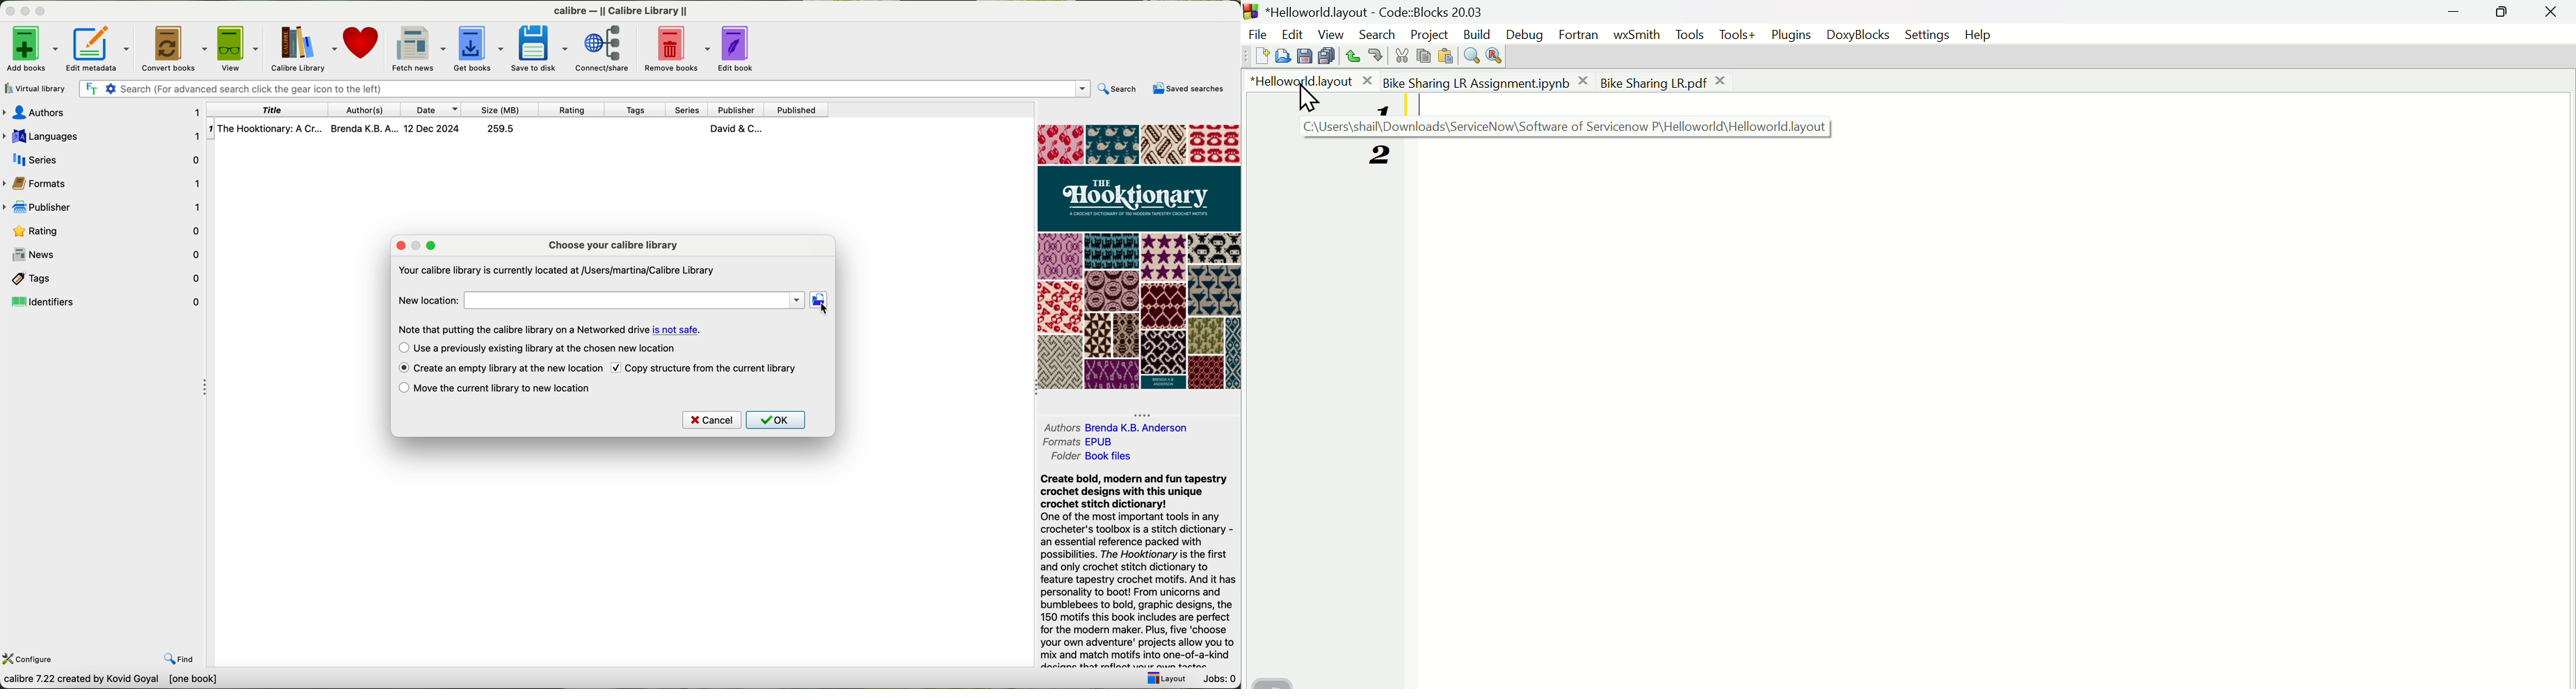 This screenshot has width=2576, height=700. What do you see at coordinates (675, 49) in the screenshot?
I see `remove books` at bounding box center [675, 49].